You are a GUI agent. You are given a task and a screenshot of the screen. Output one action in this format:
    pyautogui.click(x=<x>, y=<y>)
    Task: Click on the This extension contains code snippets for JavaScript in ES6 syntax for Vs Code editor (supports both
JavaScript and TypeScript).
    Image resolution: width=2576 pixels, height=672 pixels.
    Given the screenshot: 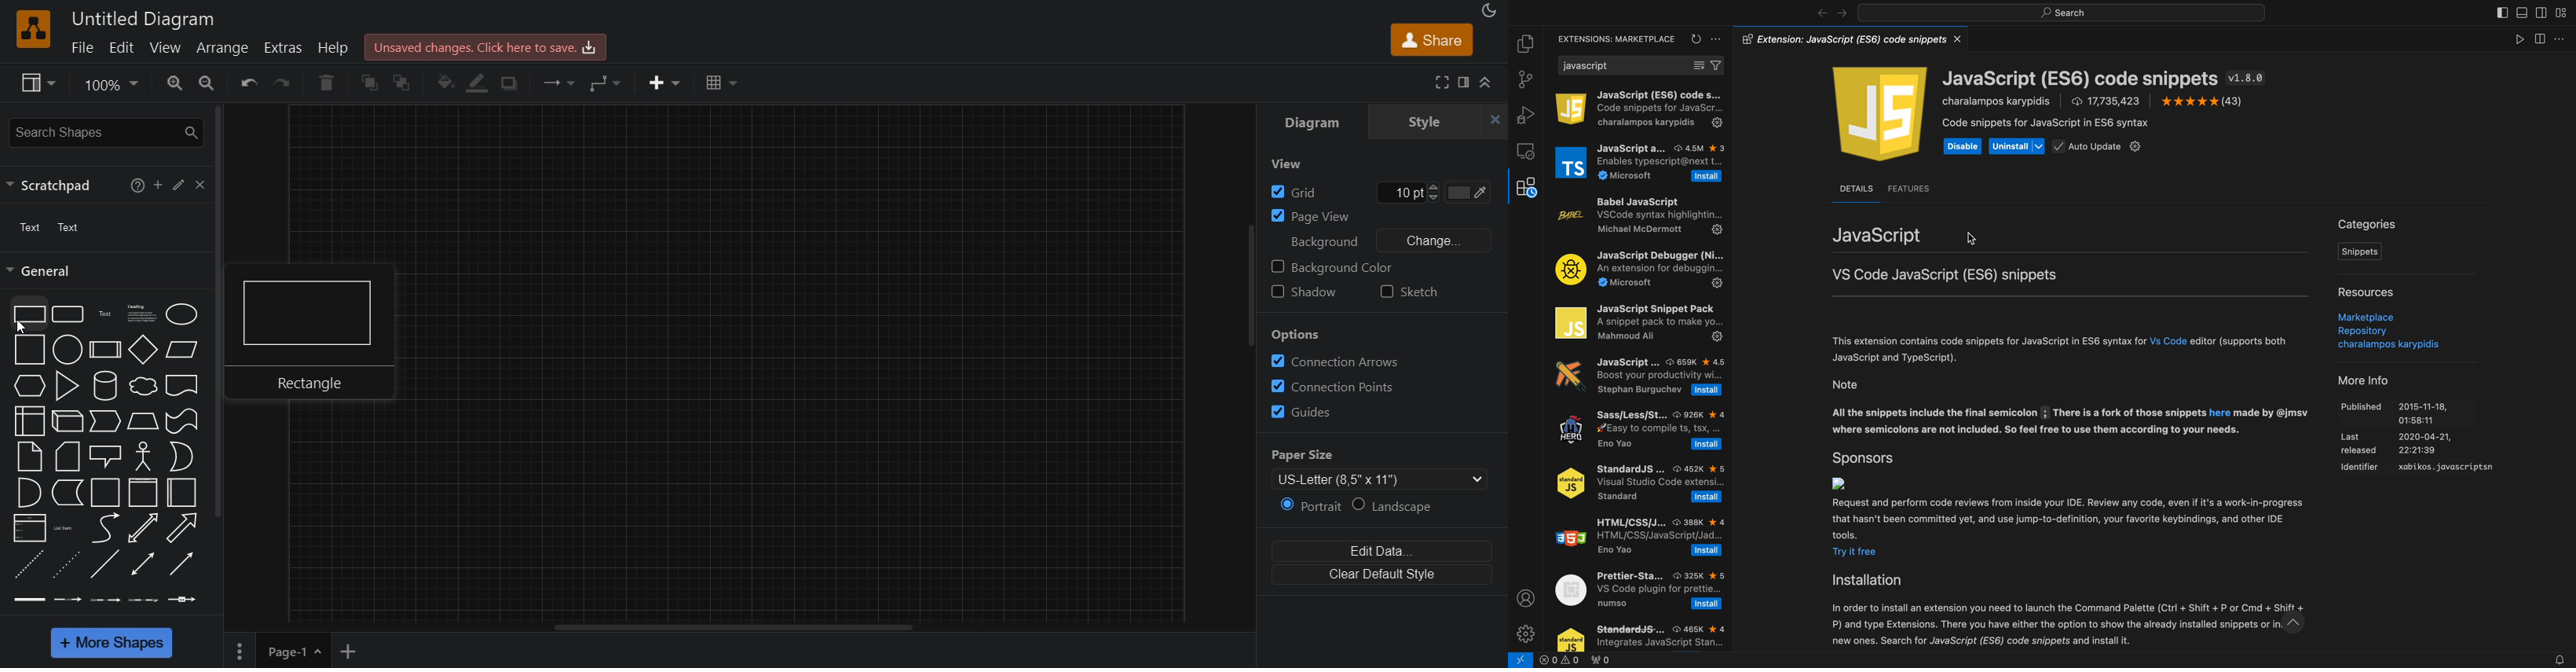 What is the action you would take?
    pyautogui.click(x=2062, y=346)
    